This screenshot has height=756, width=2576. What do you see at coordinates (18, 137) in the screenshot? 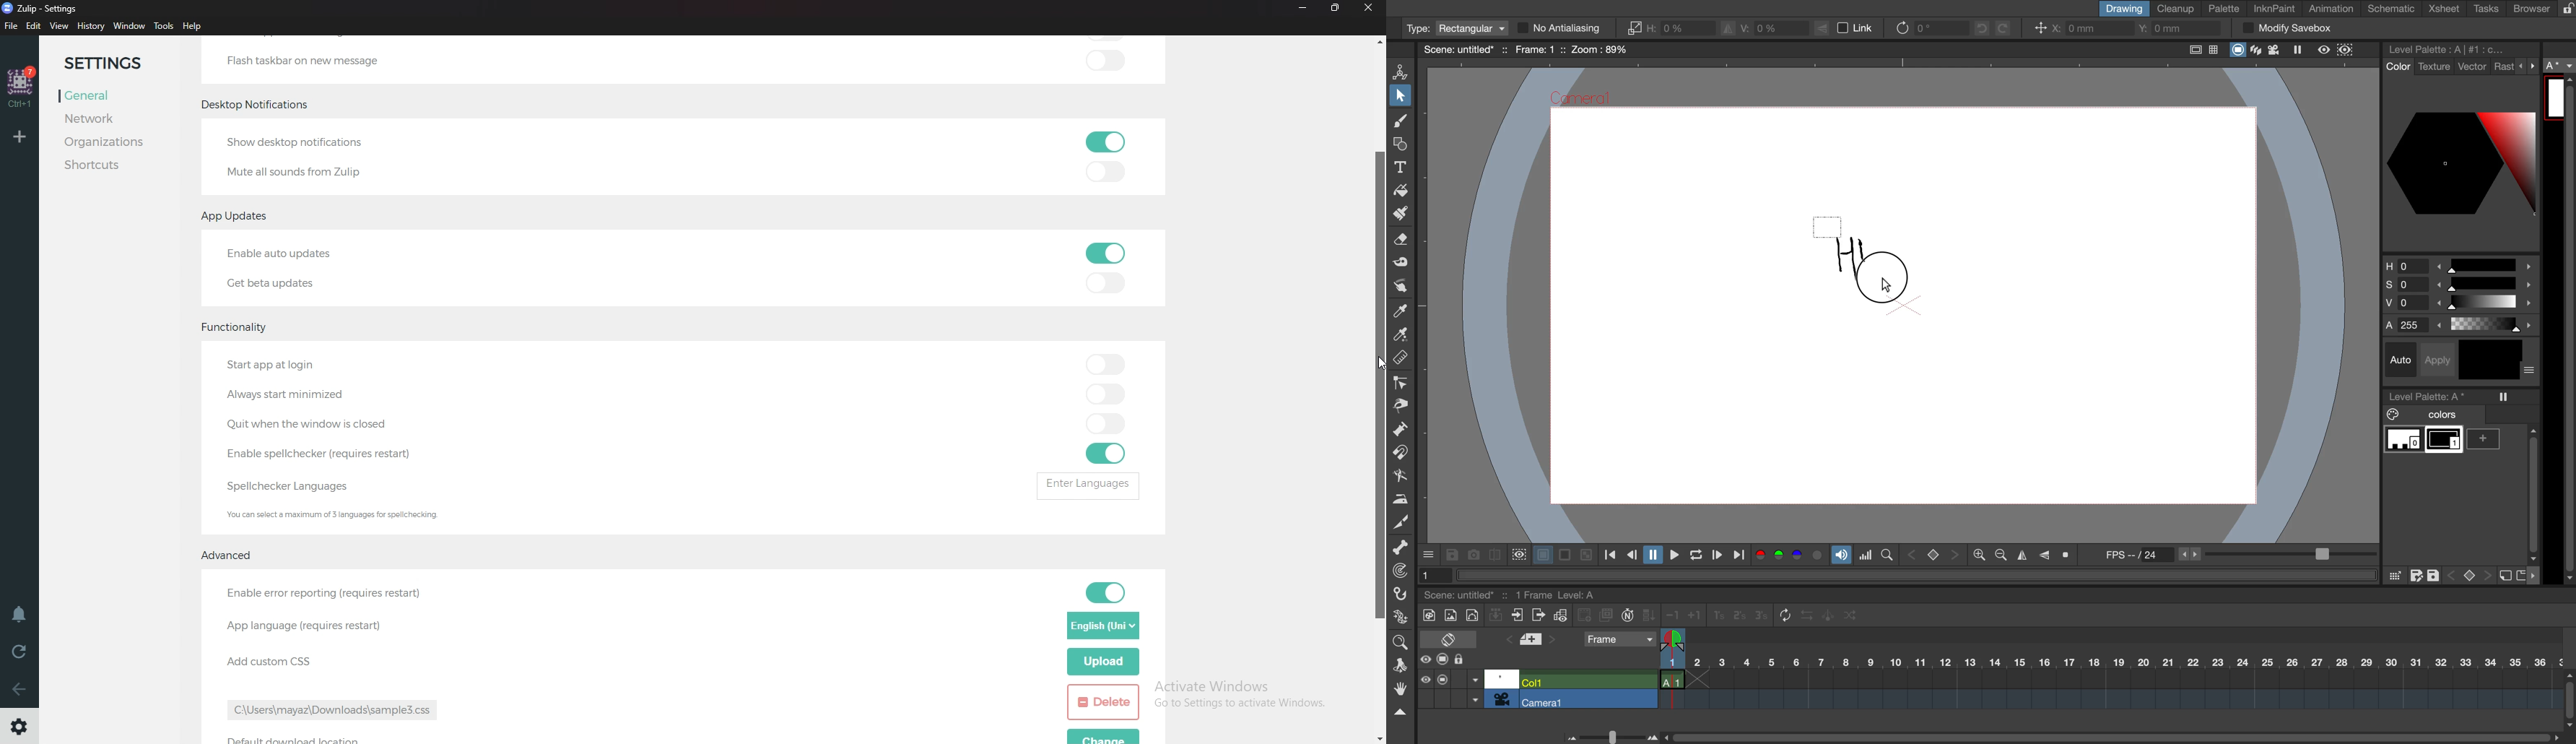
I see `Add organization` at bounding box center [18, 137].